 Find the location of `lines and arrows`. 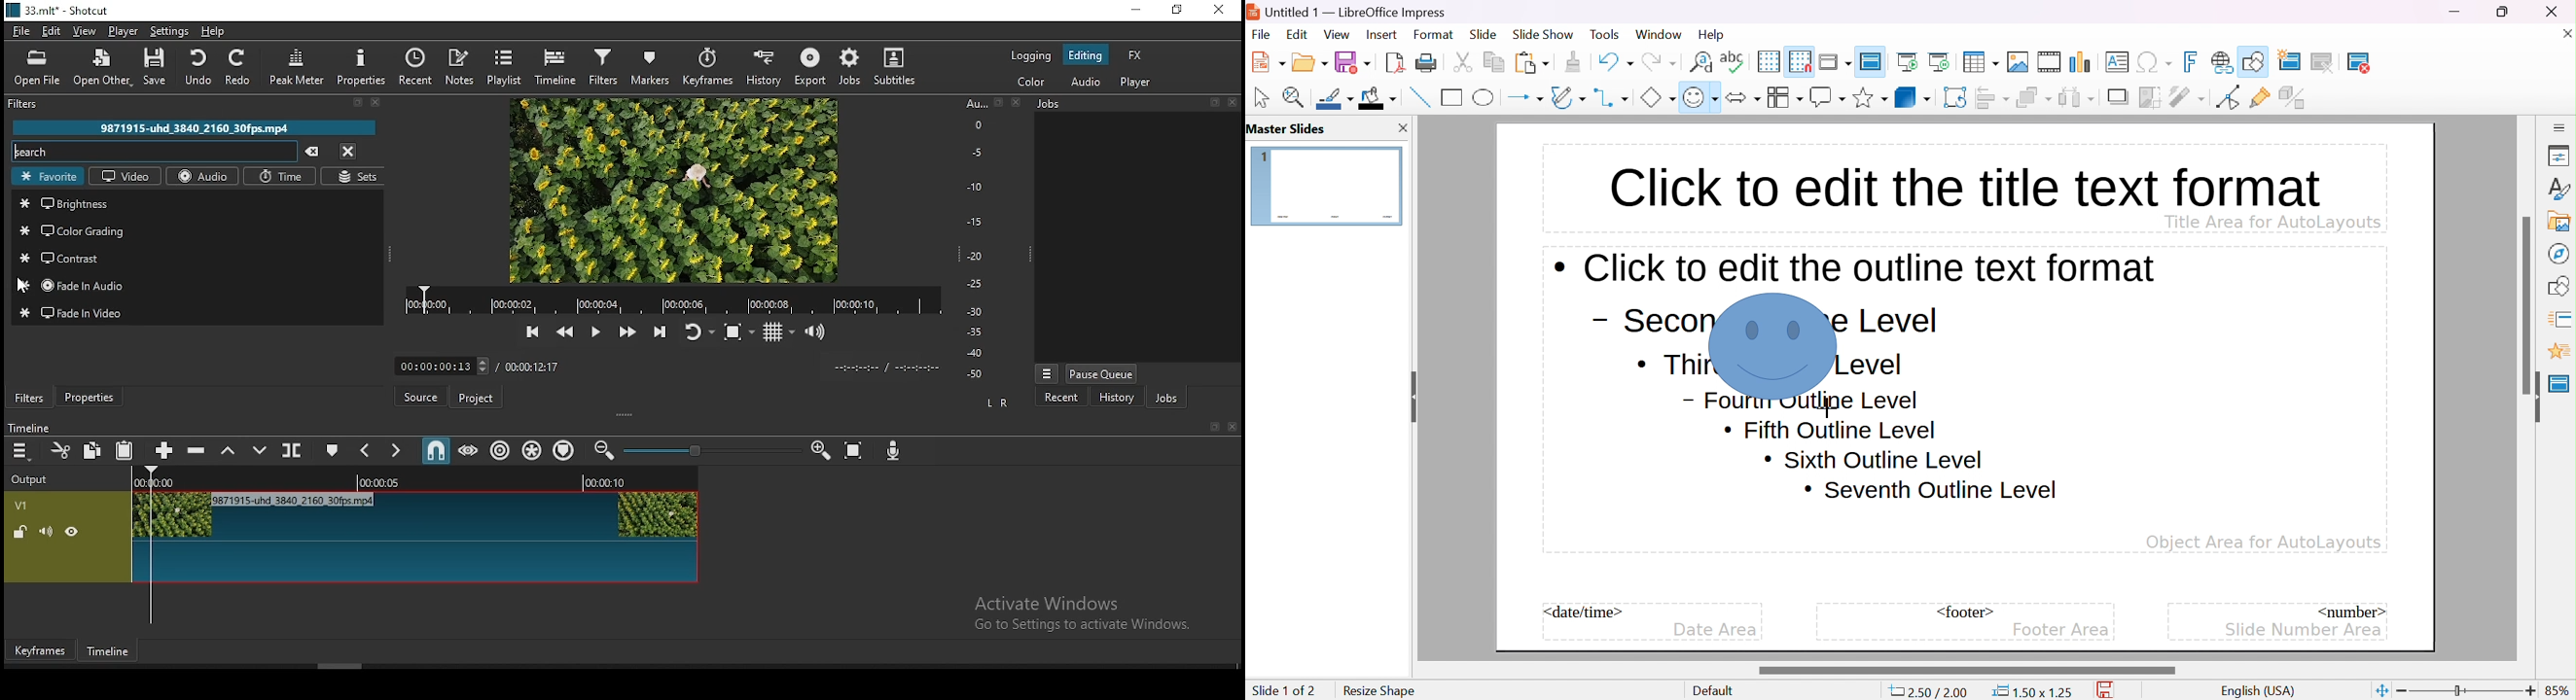

lines and arrows is located at coordinates (1525, 98).